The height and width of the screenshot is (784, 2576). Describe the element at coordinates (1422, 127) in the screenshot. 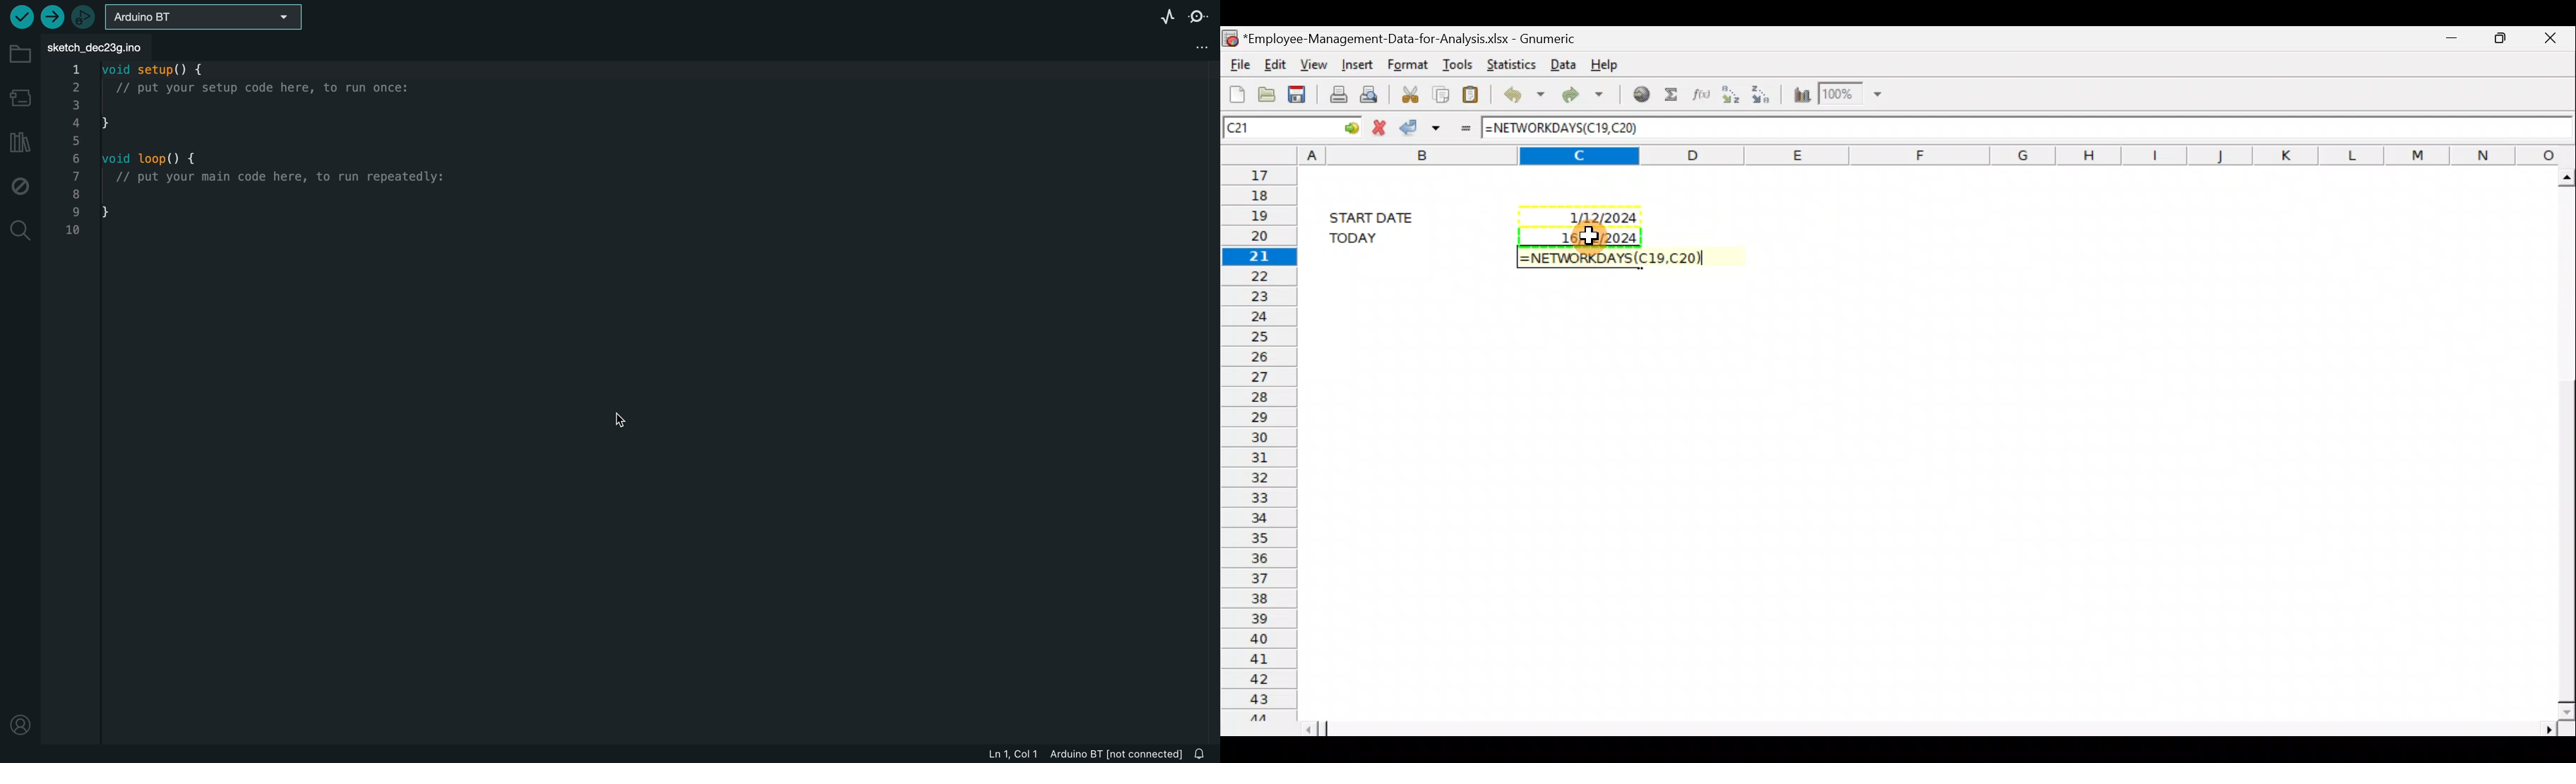

I see `Accept change` at that location.